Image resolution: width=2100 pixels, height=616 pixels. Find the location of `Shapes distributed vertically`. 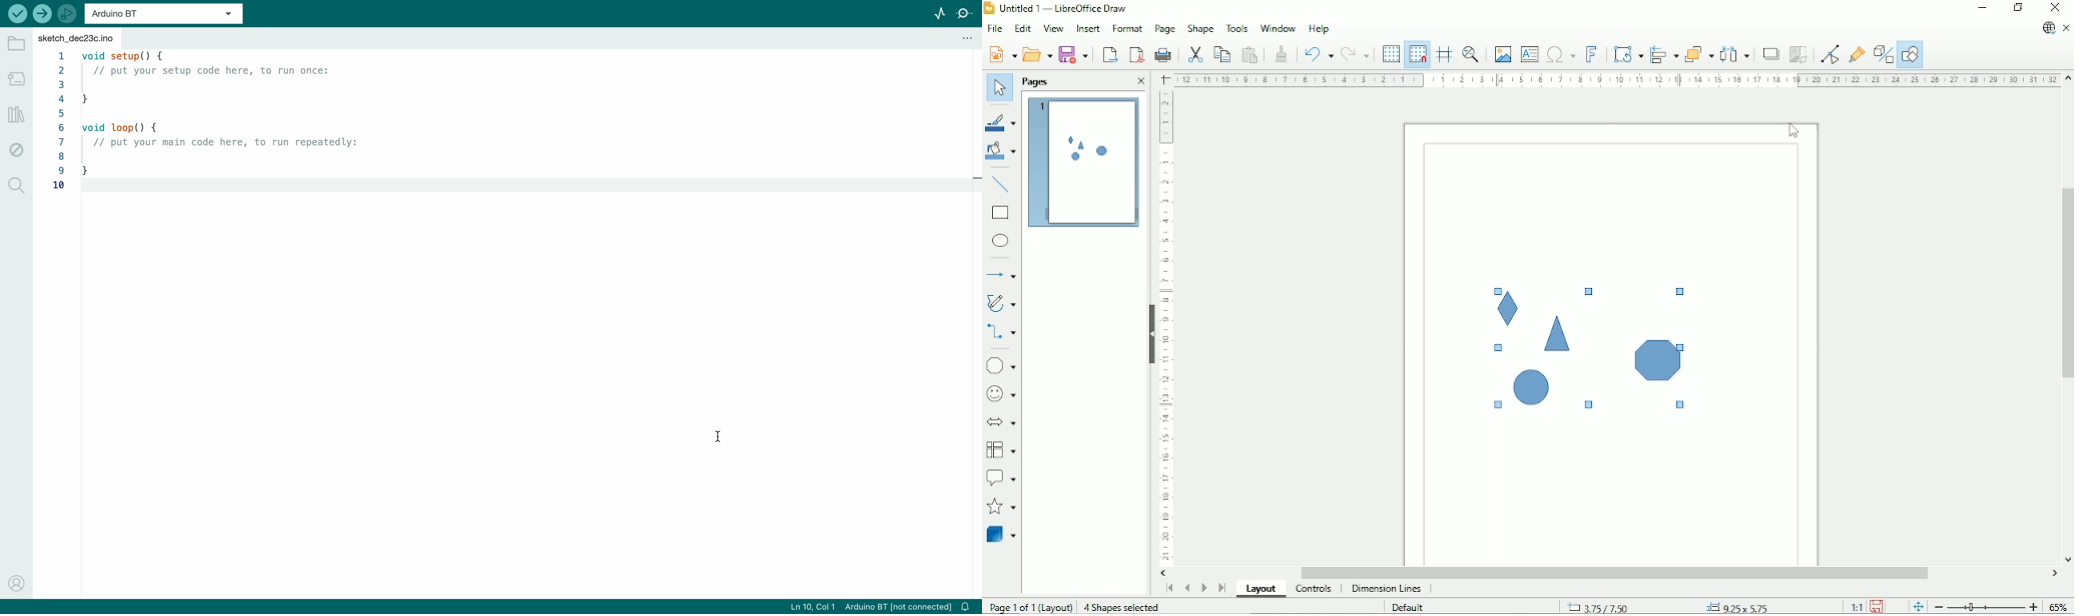

Shapes distributed vertically is located at coordinates (1588, 350).